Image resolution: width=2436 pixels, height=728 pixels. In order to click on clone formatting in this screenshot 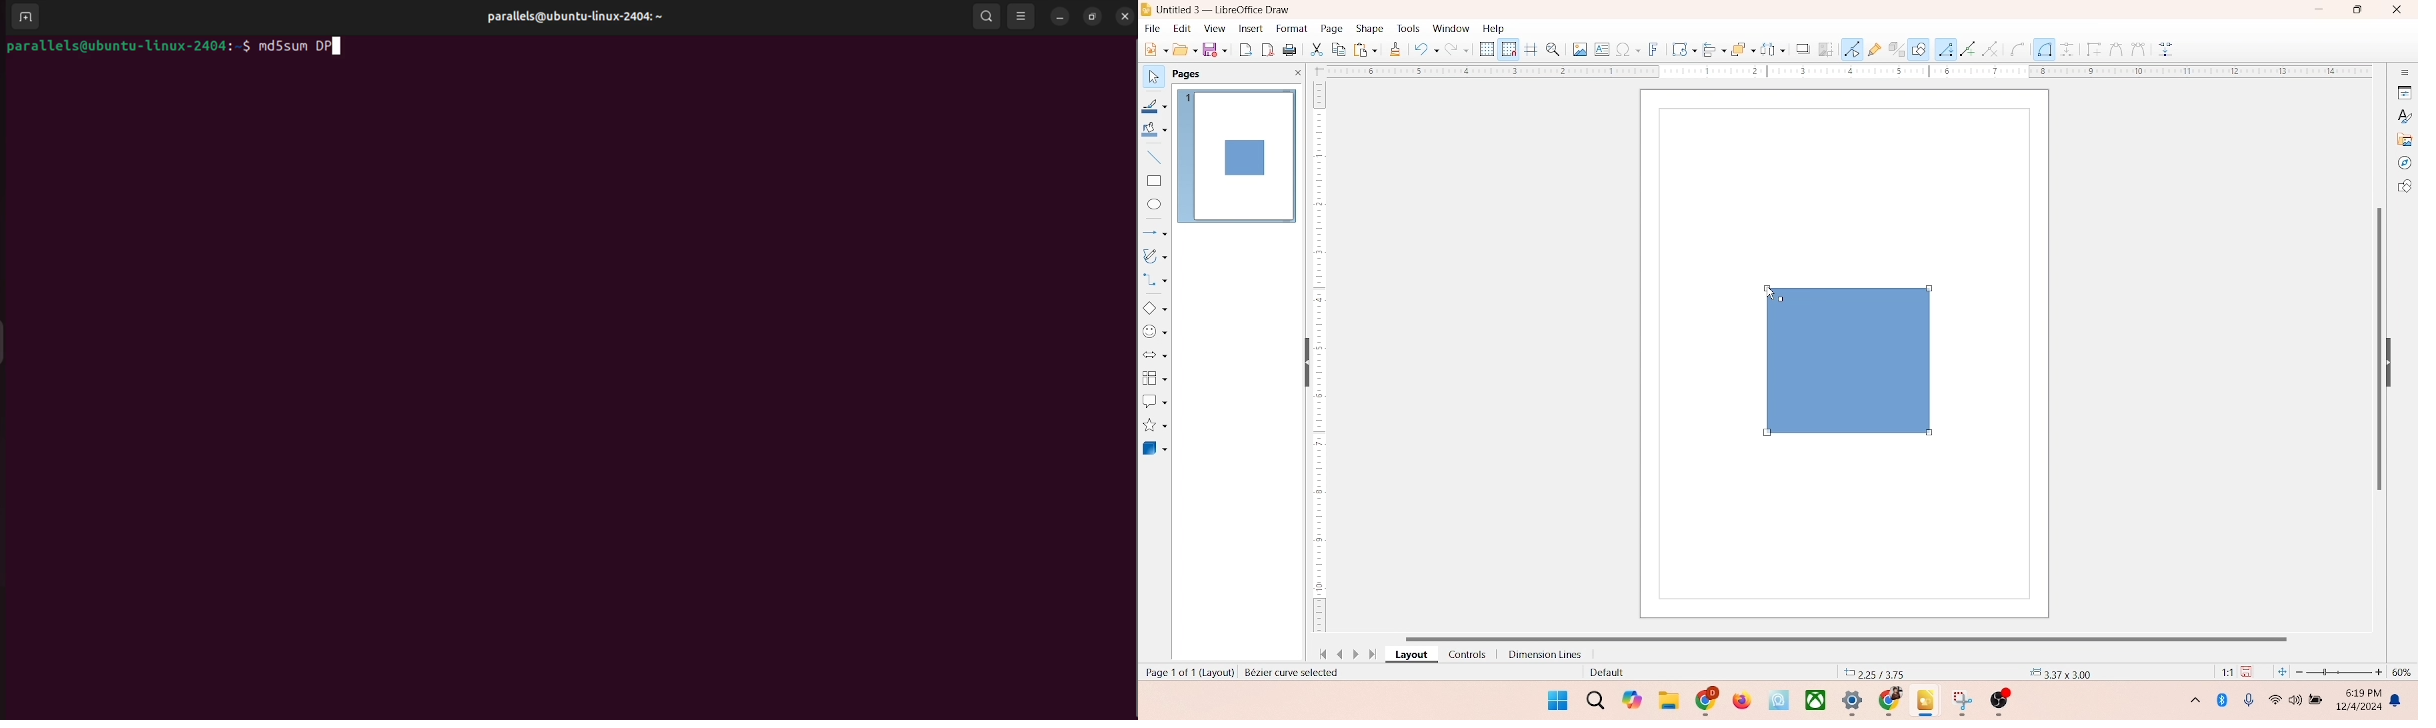, I will do `click(1394, 49)`.